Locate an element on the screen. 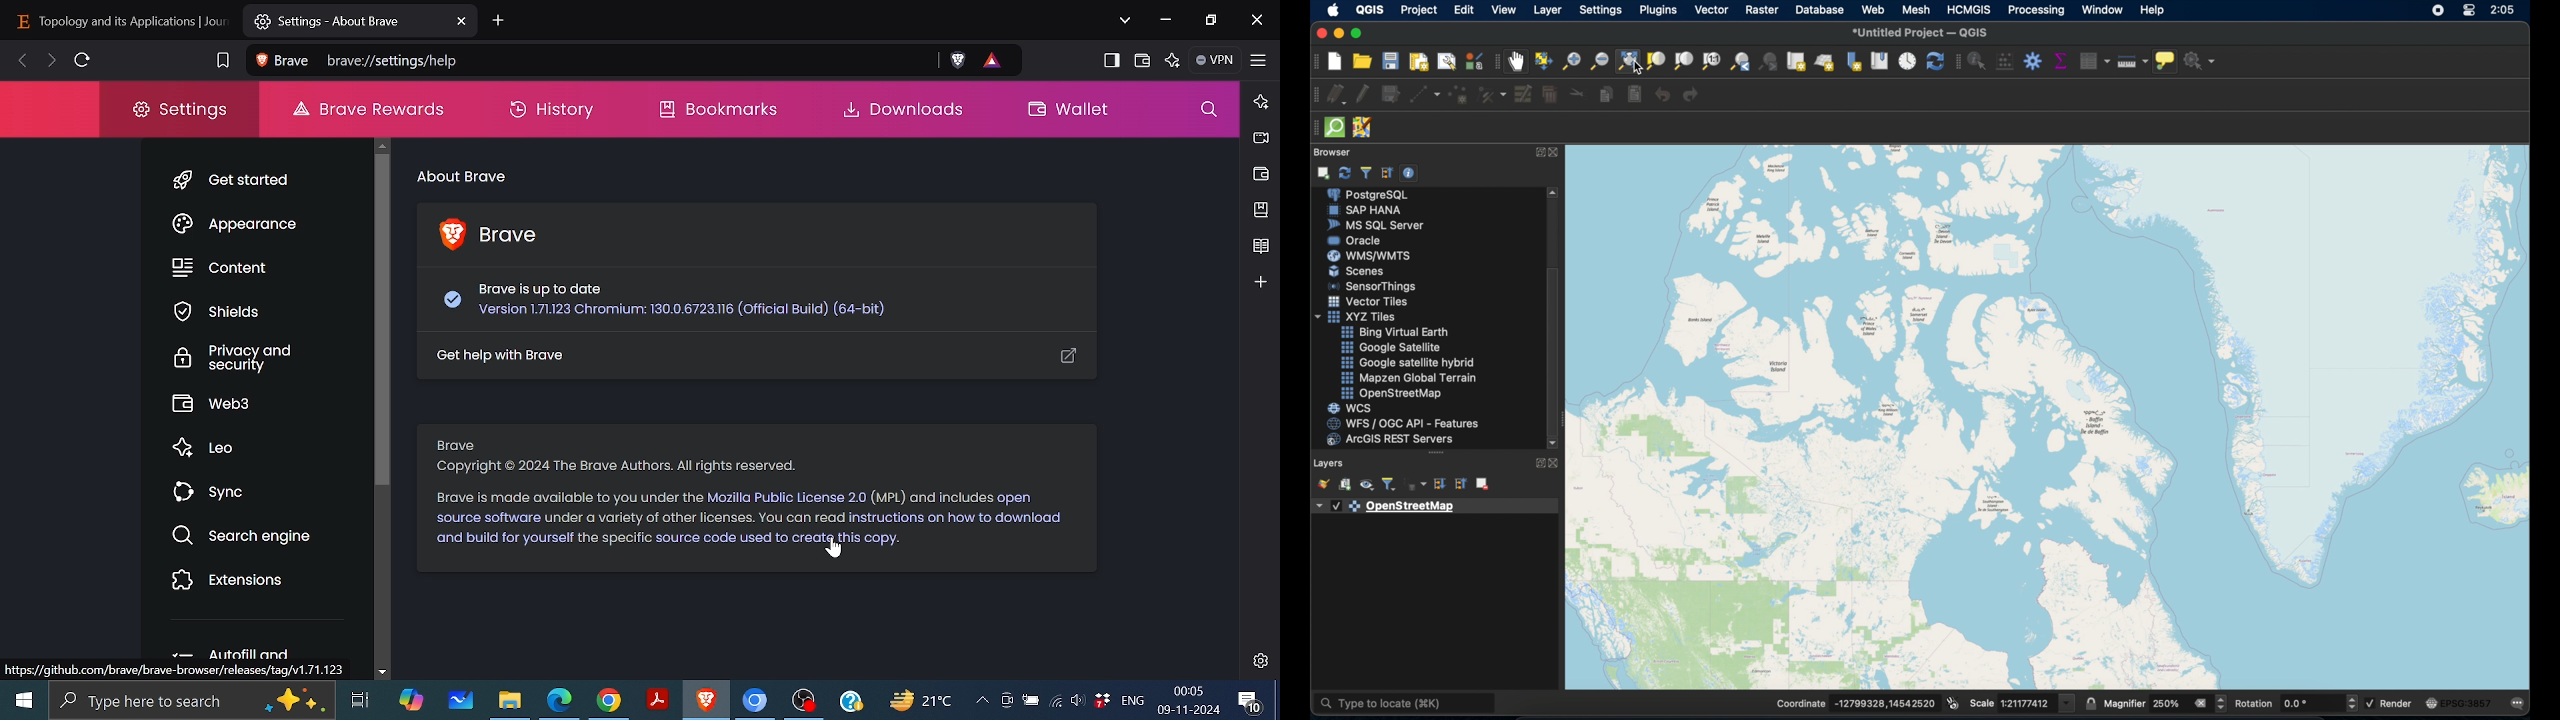  openstreetmap  is located at coordinates (1414, 508).